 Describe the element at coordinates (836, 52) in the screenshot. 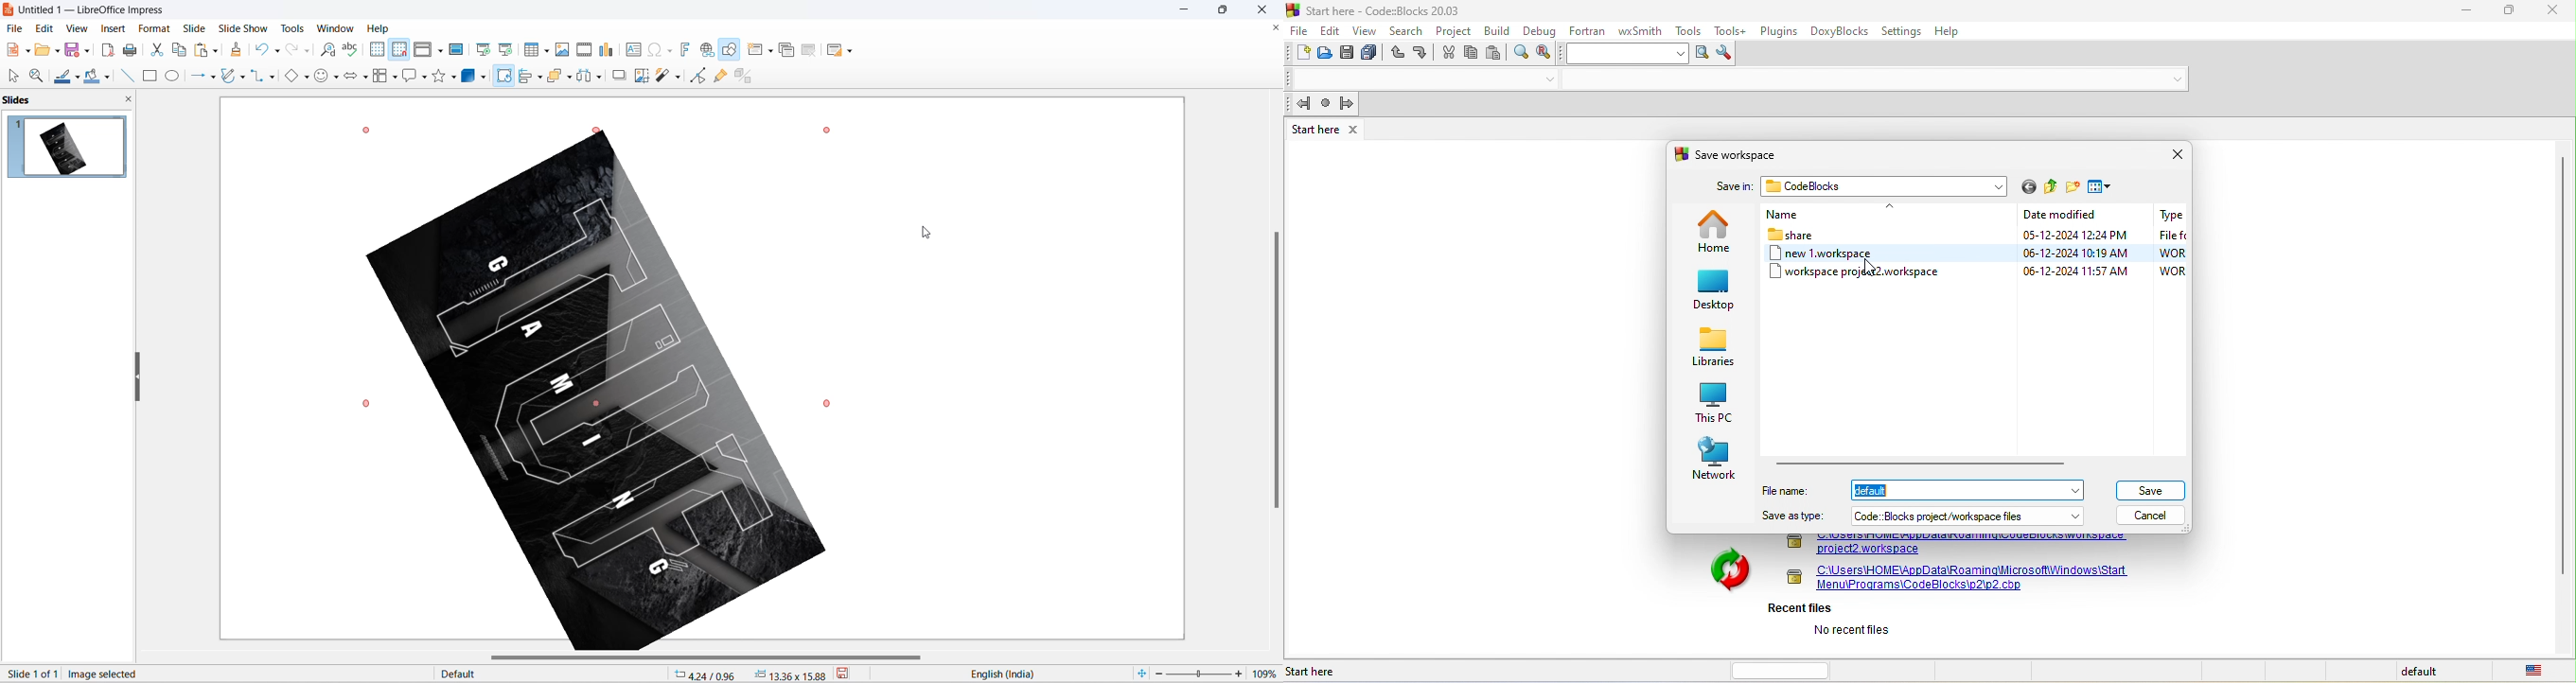

I see `slide layout icon` at that location.